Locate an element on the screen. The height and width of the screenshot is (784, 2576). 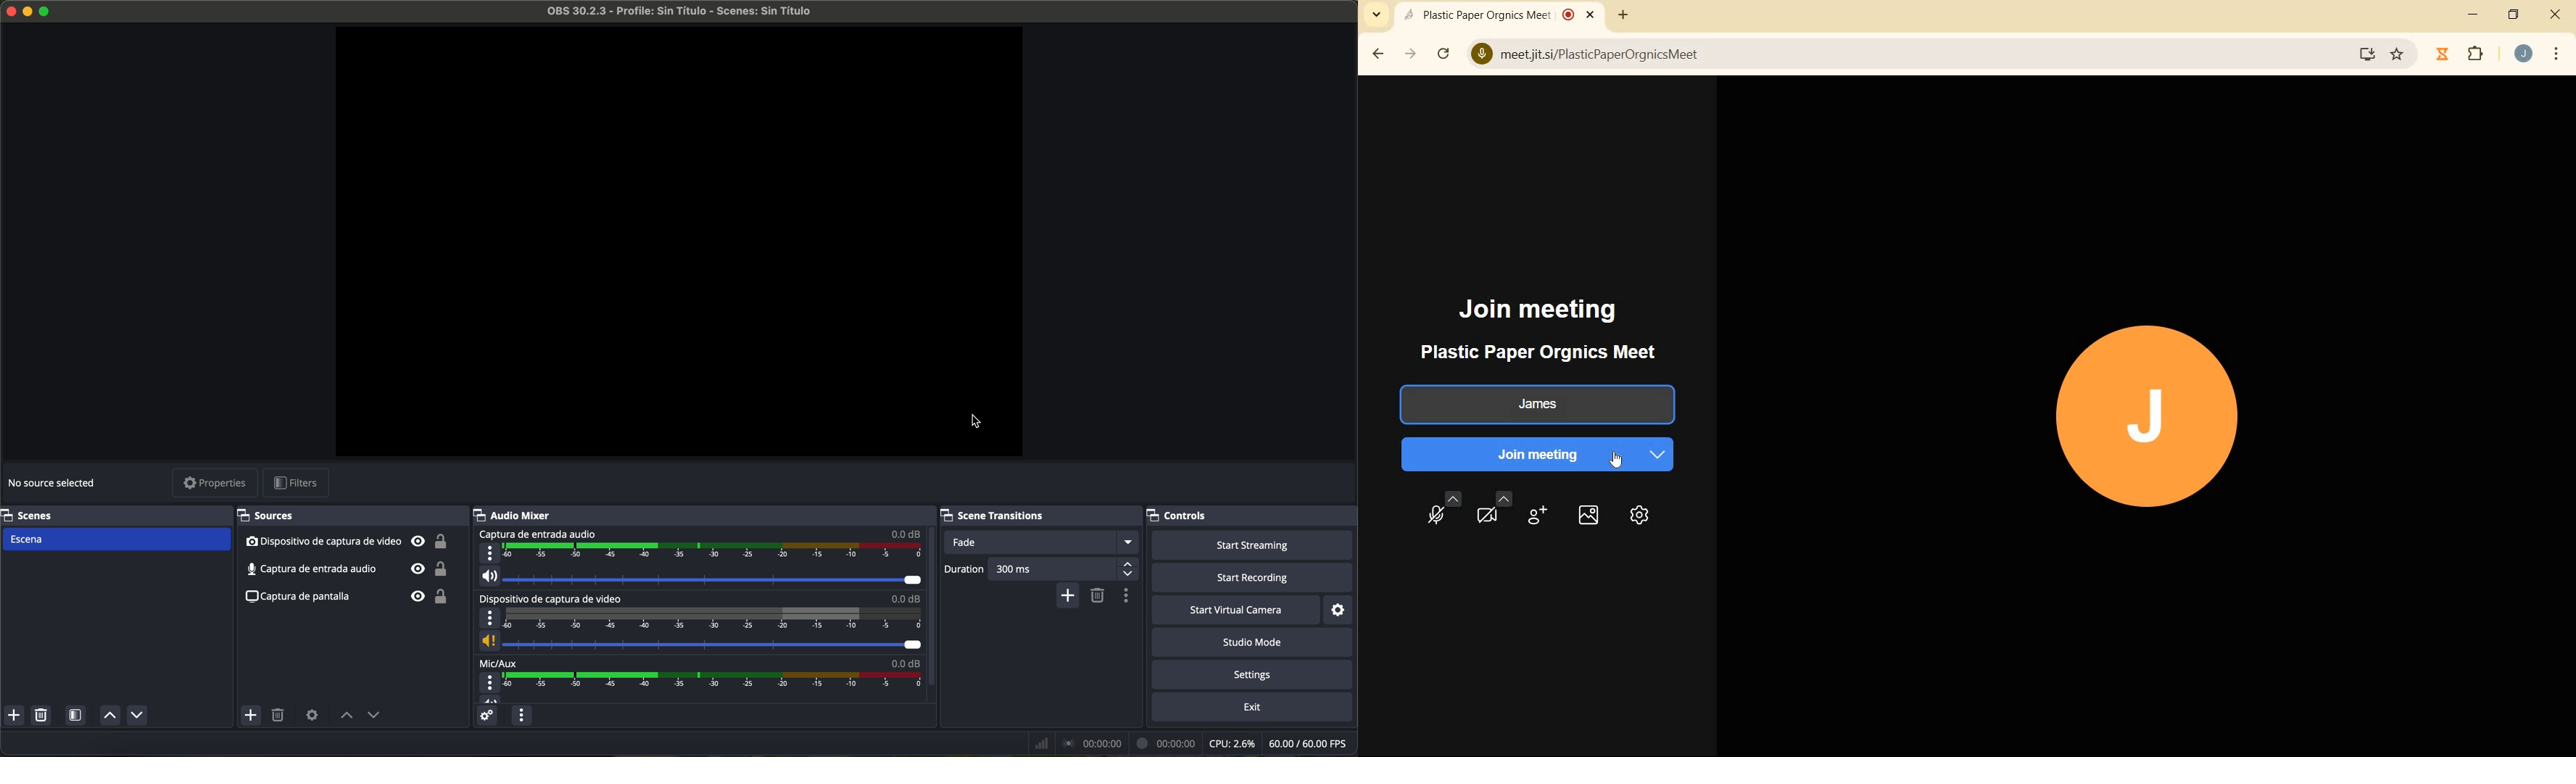
settings is located at coordinates (1340, 611).